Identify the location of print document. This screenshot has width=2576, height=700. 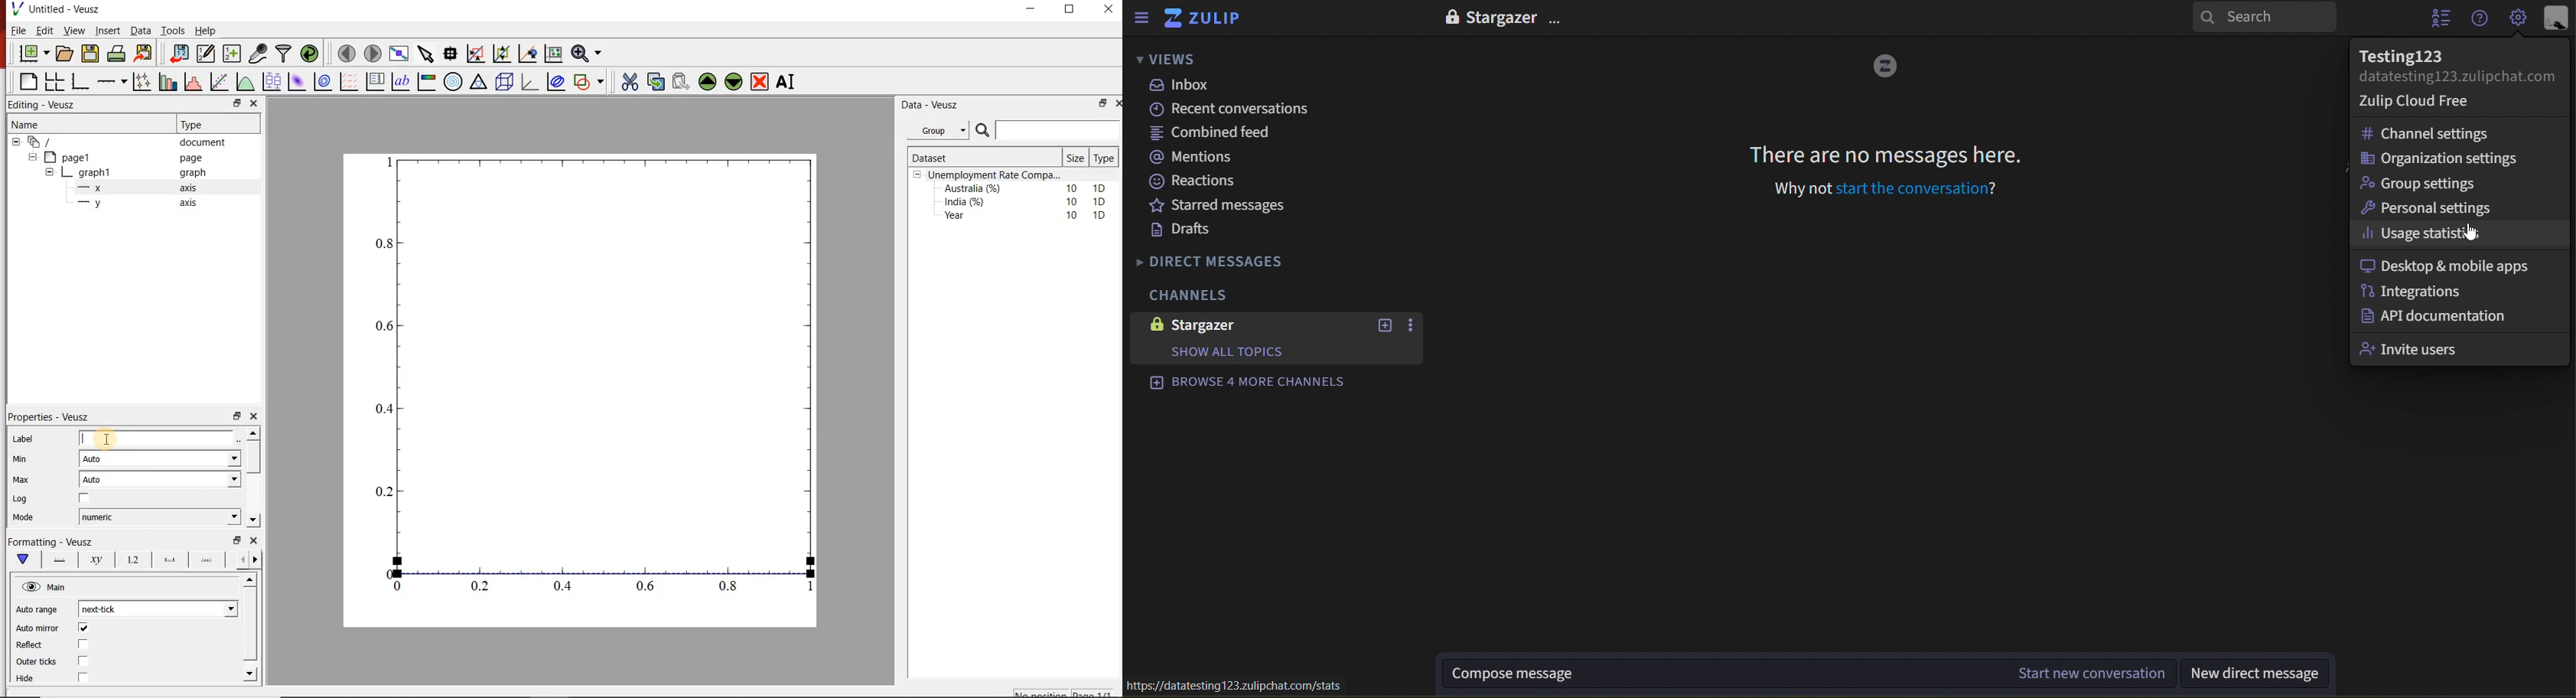
(116, 52).